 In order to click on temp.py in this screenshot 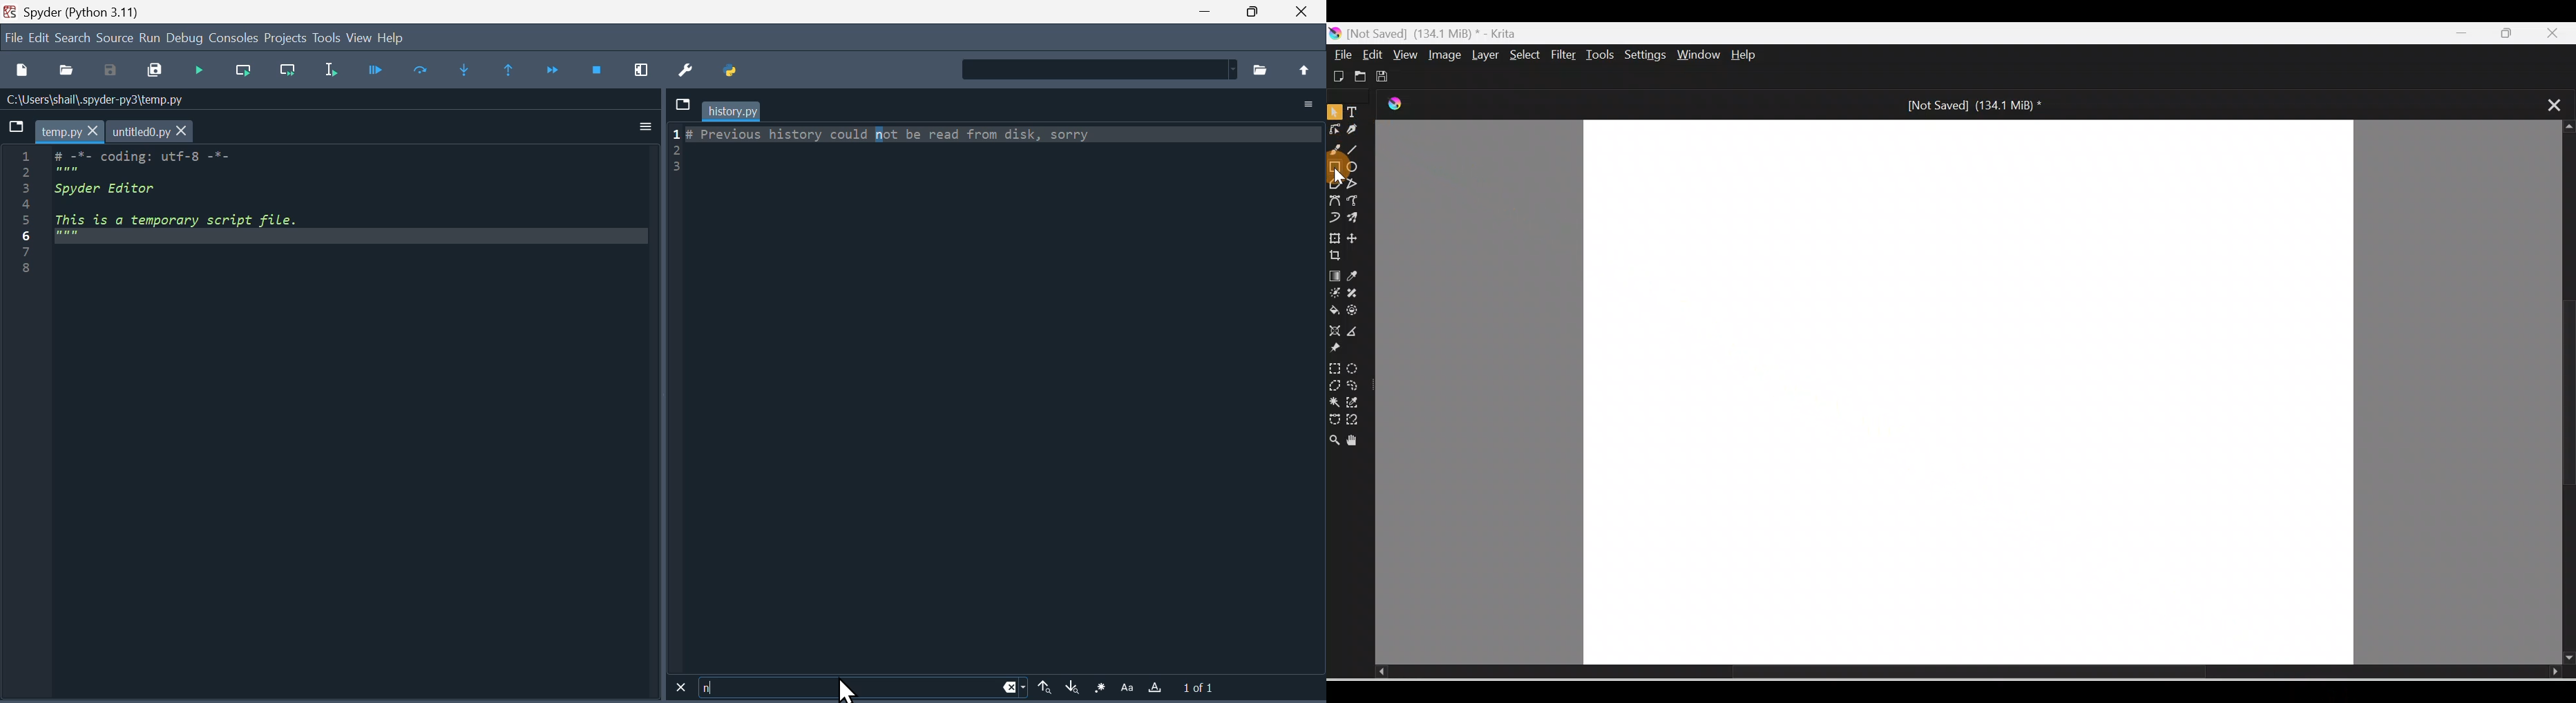, I will do `click(68, 131)`.